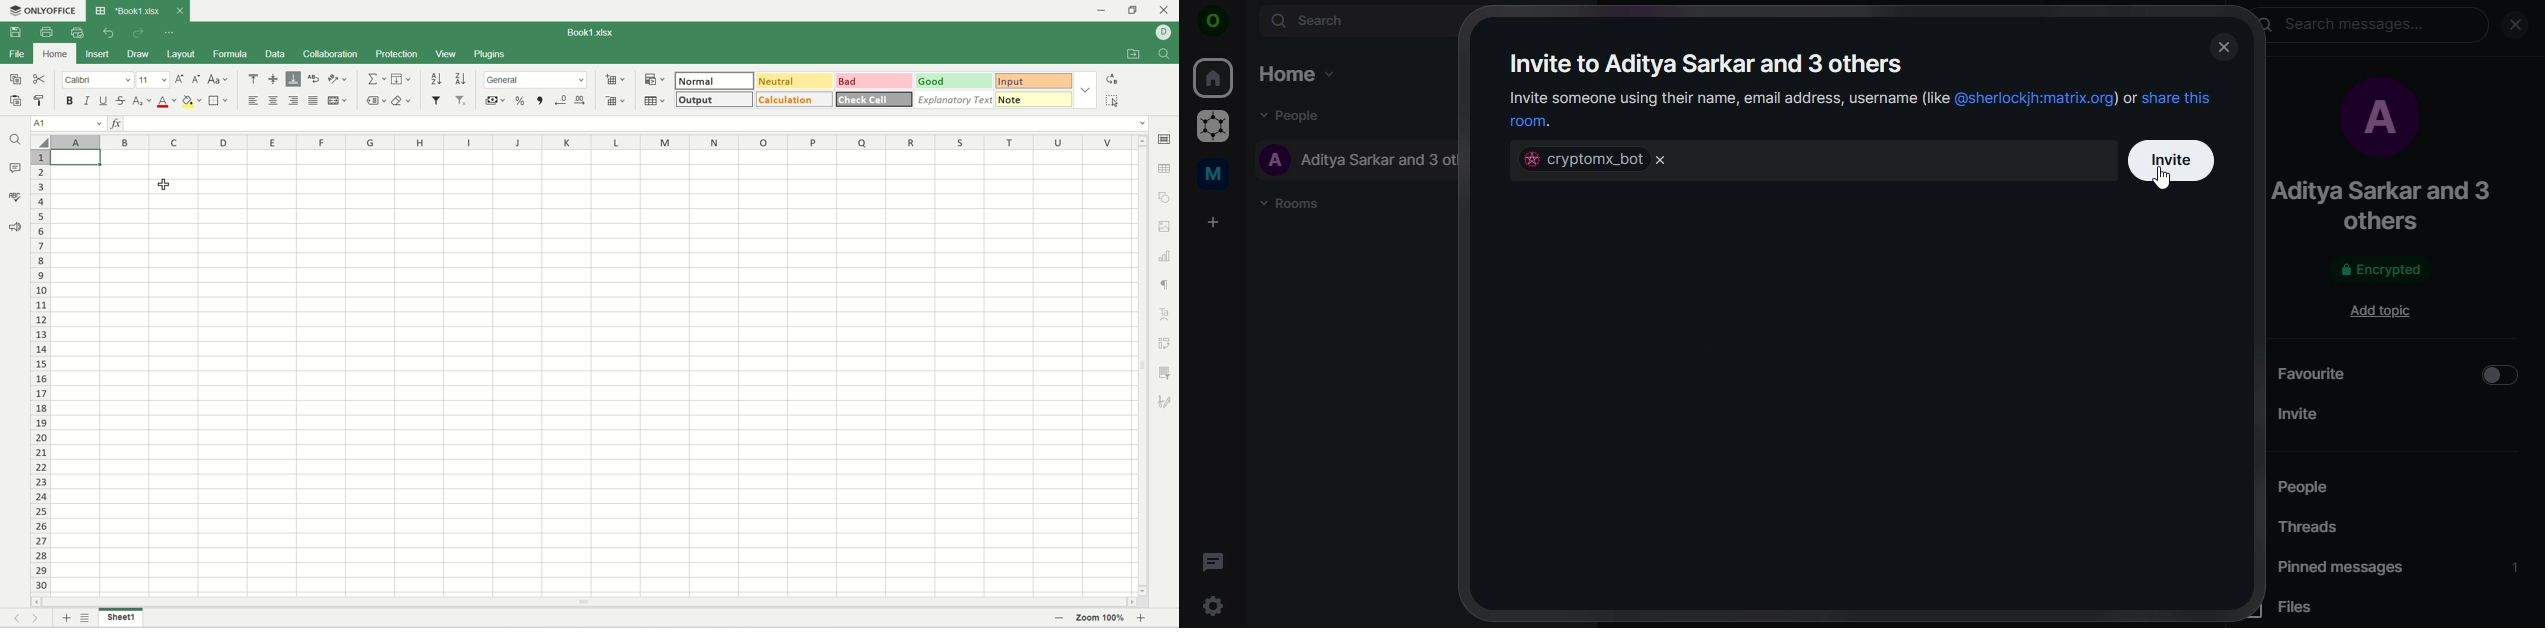 The width and height of the screenshot is (2548, 644). What do you see at coordinates (377, 79) in the screenshot?
I see `summation` at bounding box center [377, 79].